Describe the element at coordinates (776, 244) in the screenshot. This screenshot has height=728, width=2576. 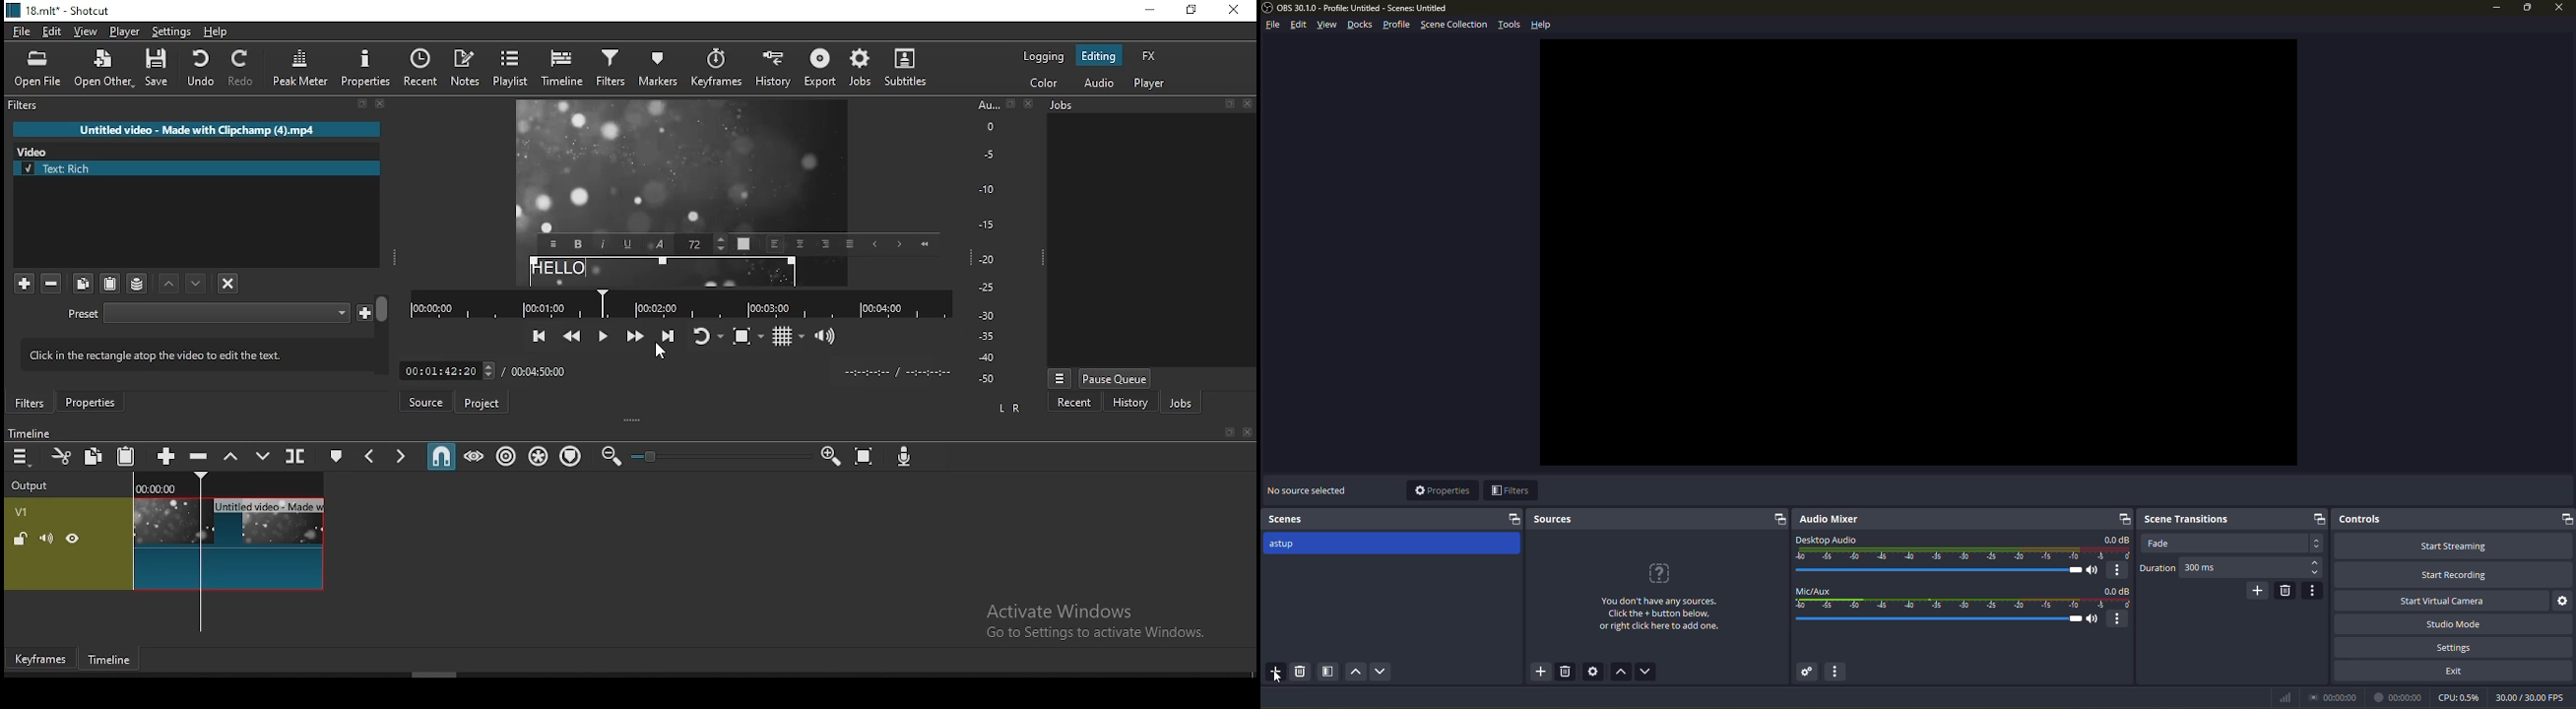
I see `Left align` at that location.